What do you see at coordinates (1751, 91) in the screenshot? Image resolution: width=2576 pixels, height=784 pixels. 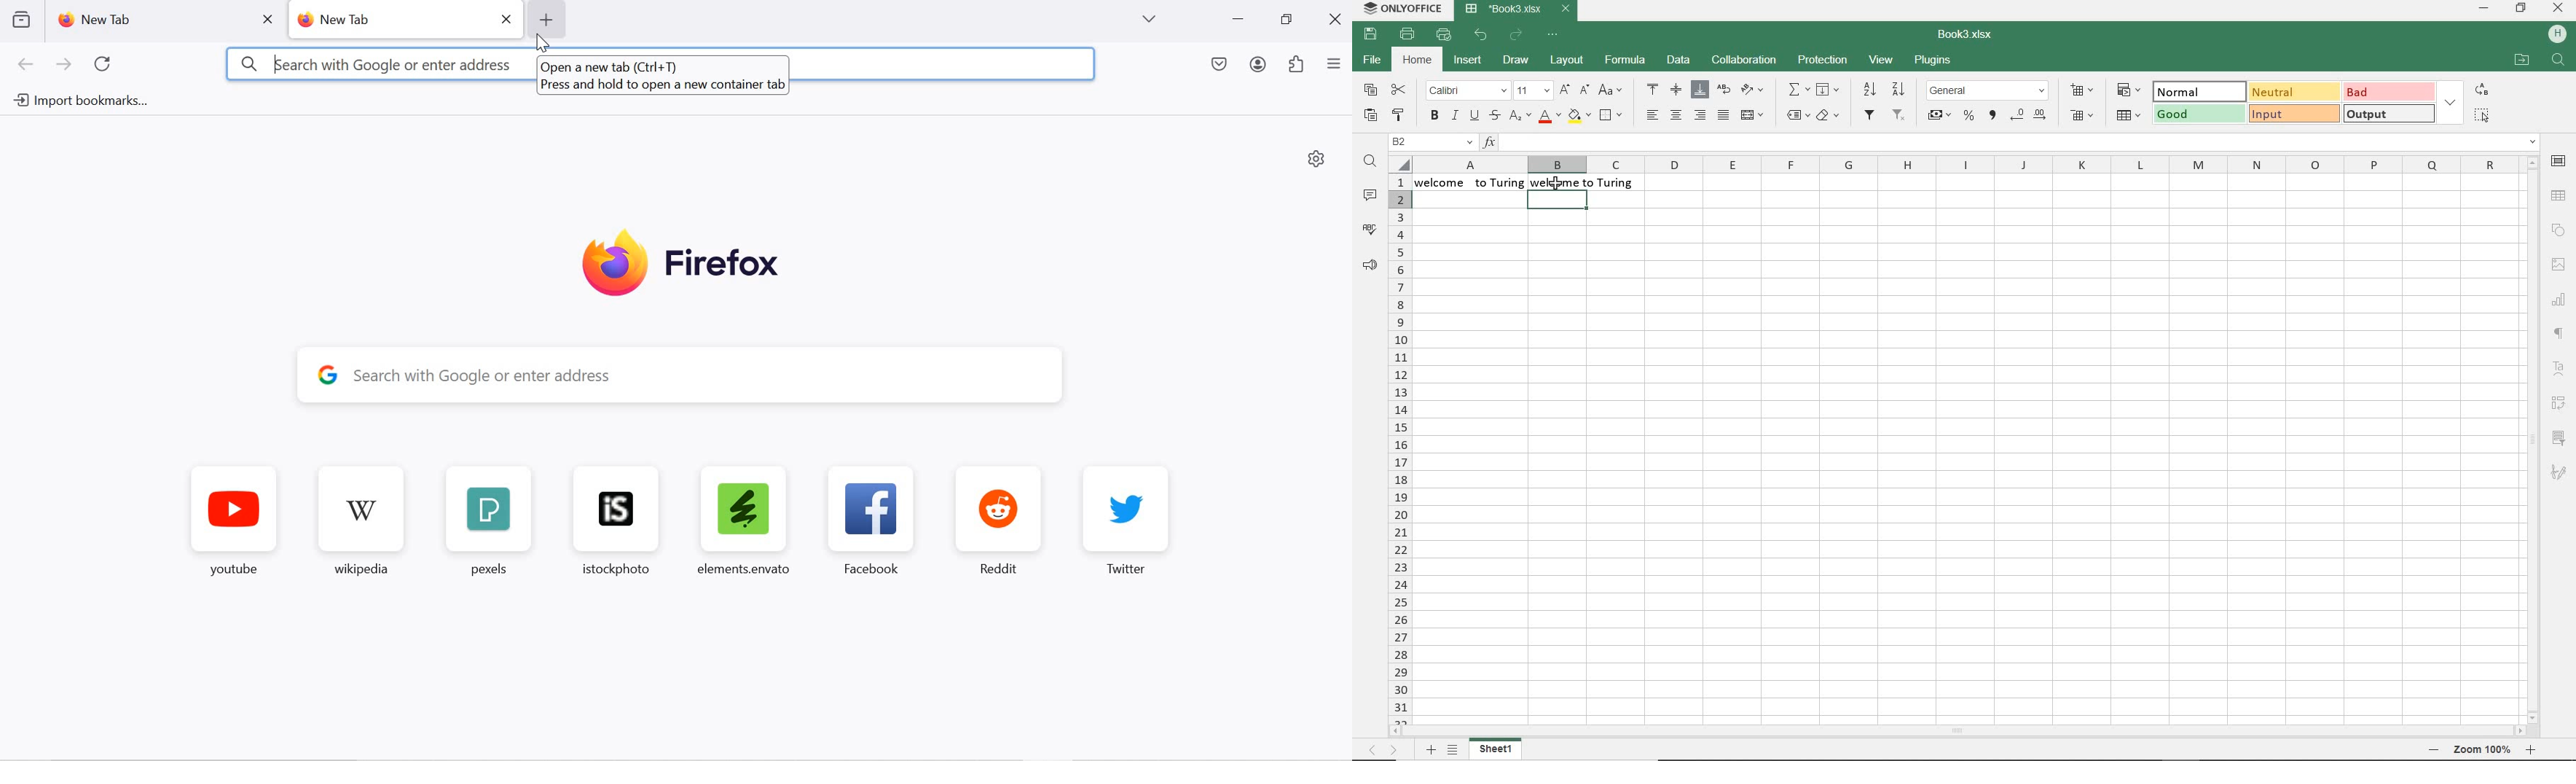 I see `orientation` at bounding box center [1751, 91].